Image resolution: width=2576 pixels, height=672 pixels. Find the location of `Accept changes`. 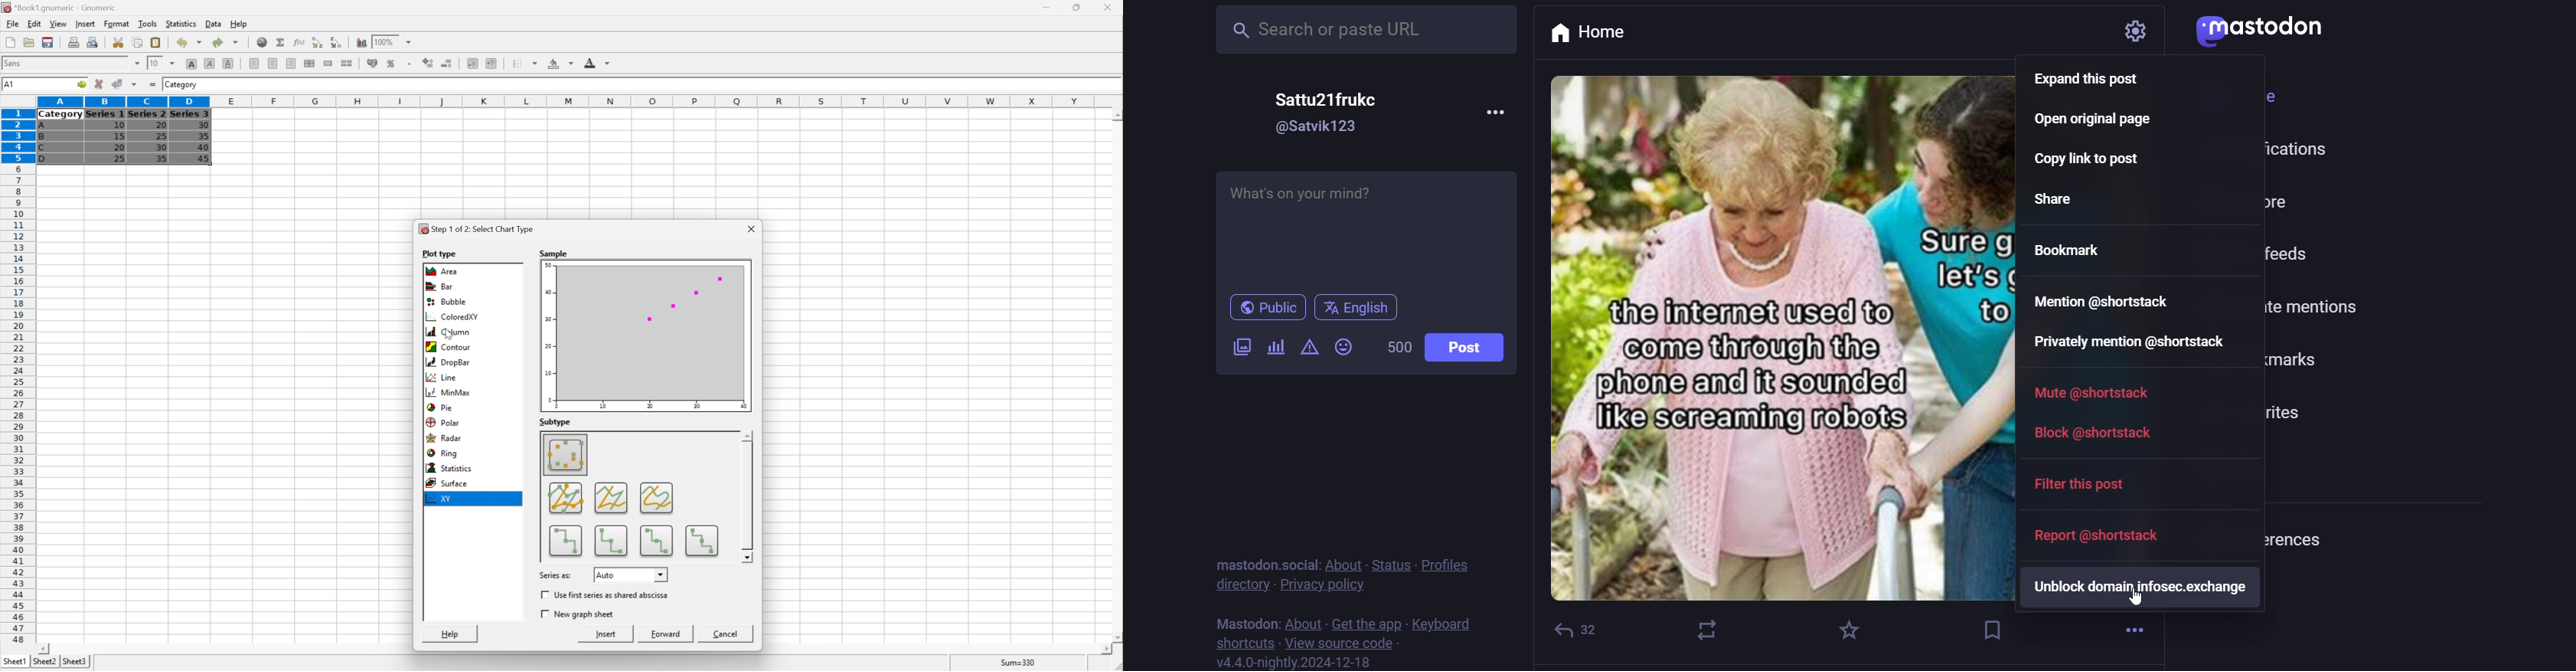

Accept changes is located at coordinates (116, 83).